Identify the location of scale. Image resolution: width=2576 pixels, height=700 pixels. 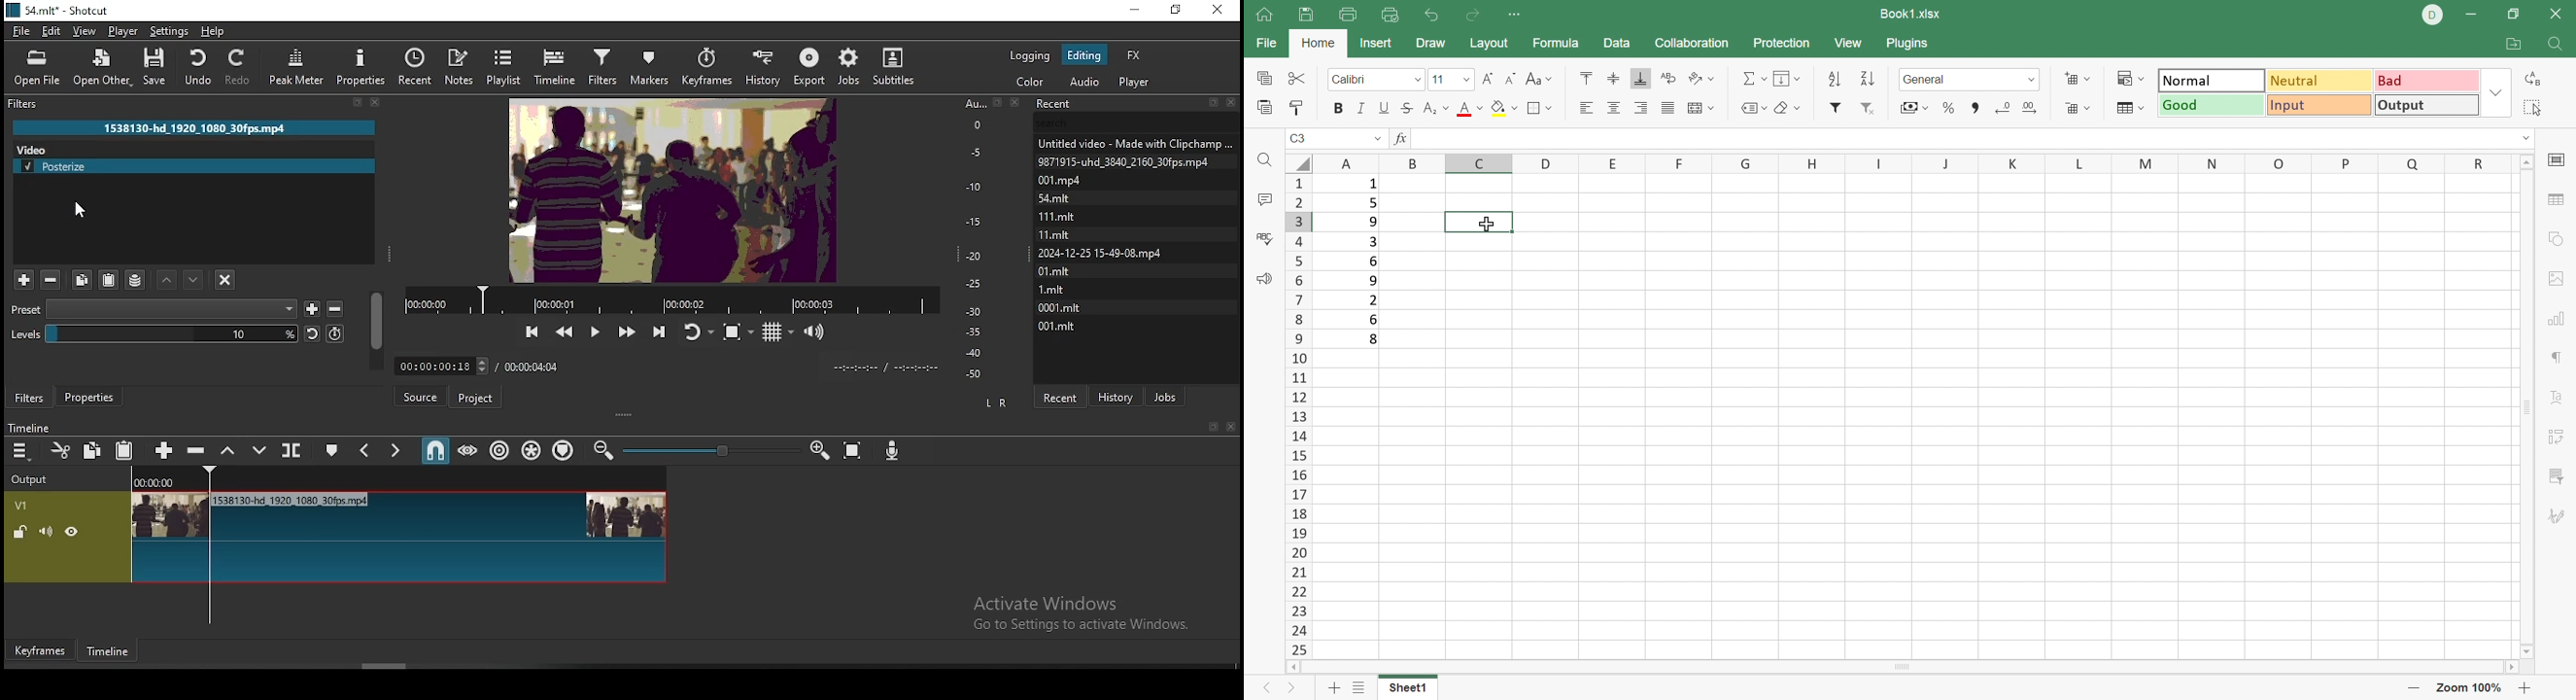
(977, 239).